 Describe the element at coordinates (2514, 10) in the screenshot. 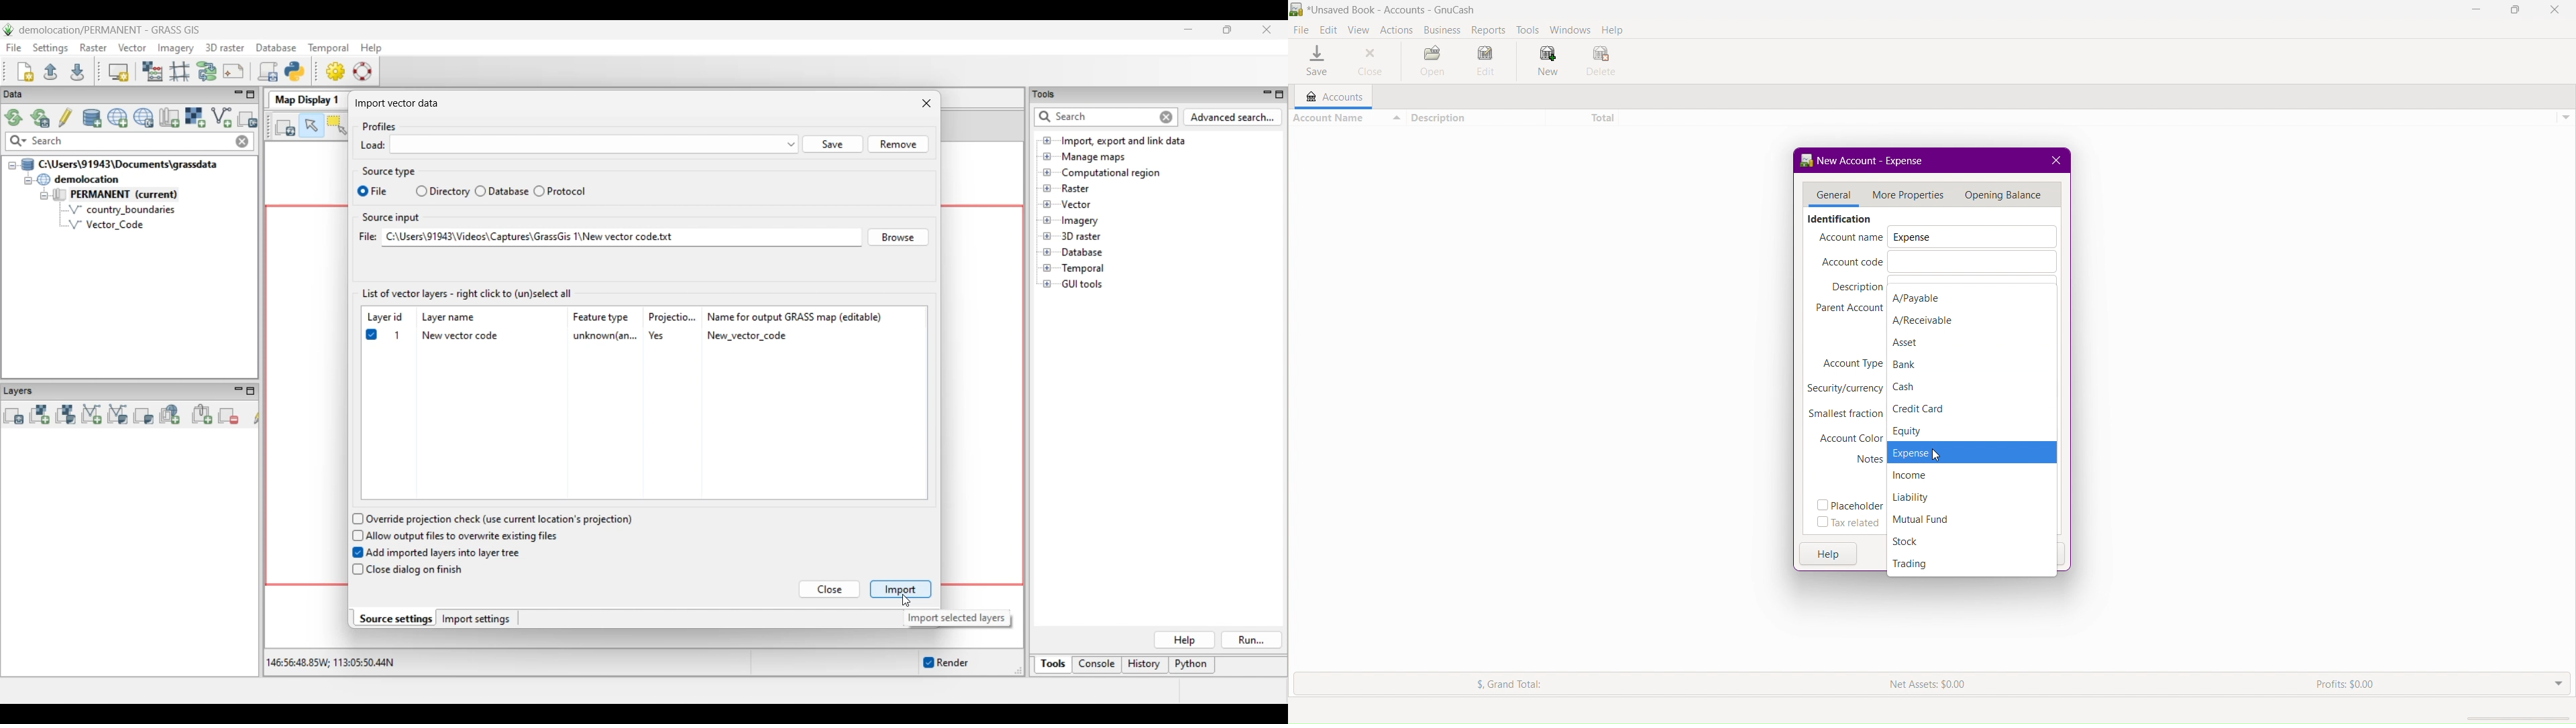

I see `Maximize` at that location.